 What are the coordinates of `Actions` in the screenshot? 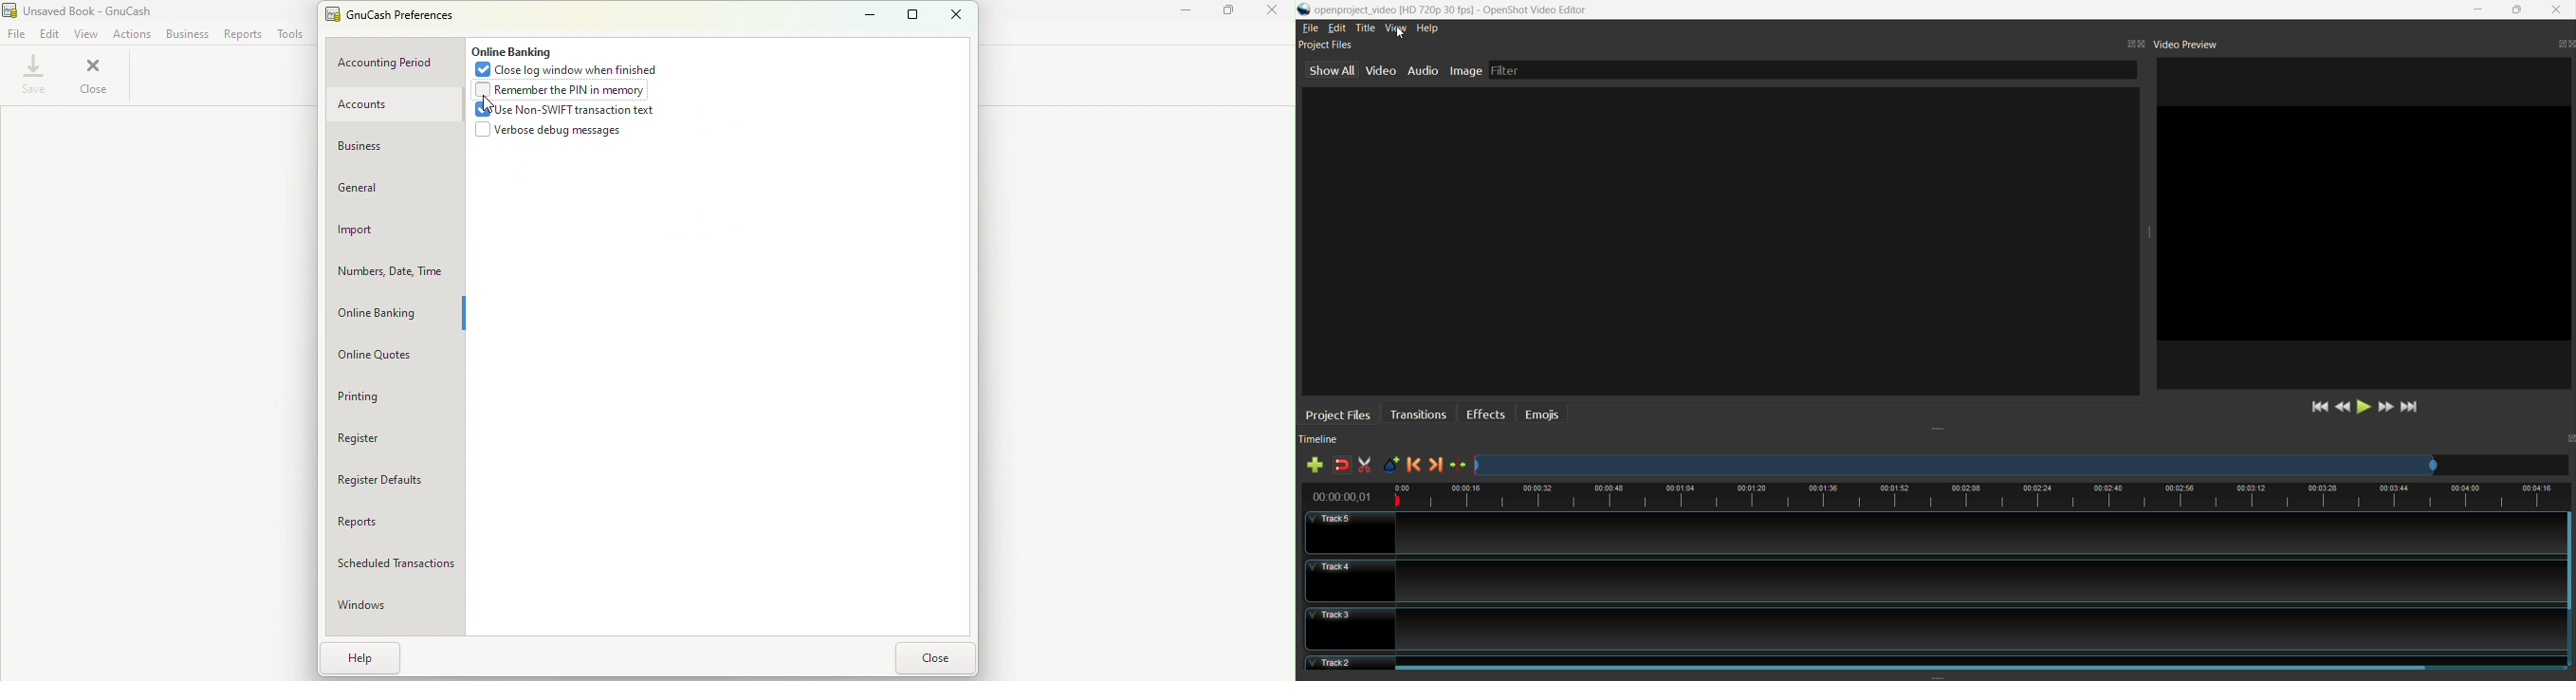 It's located at (129, 36).